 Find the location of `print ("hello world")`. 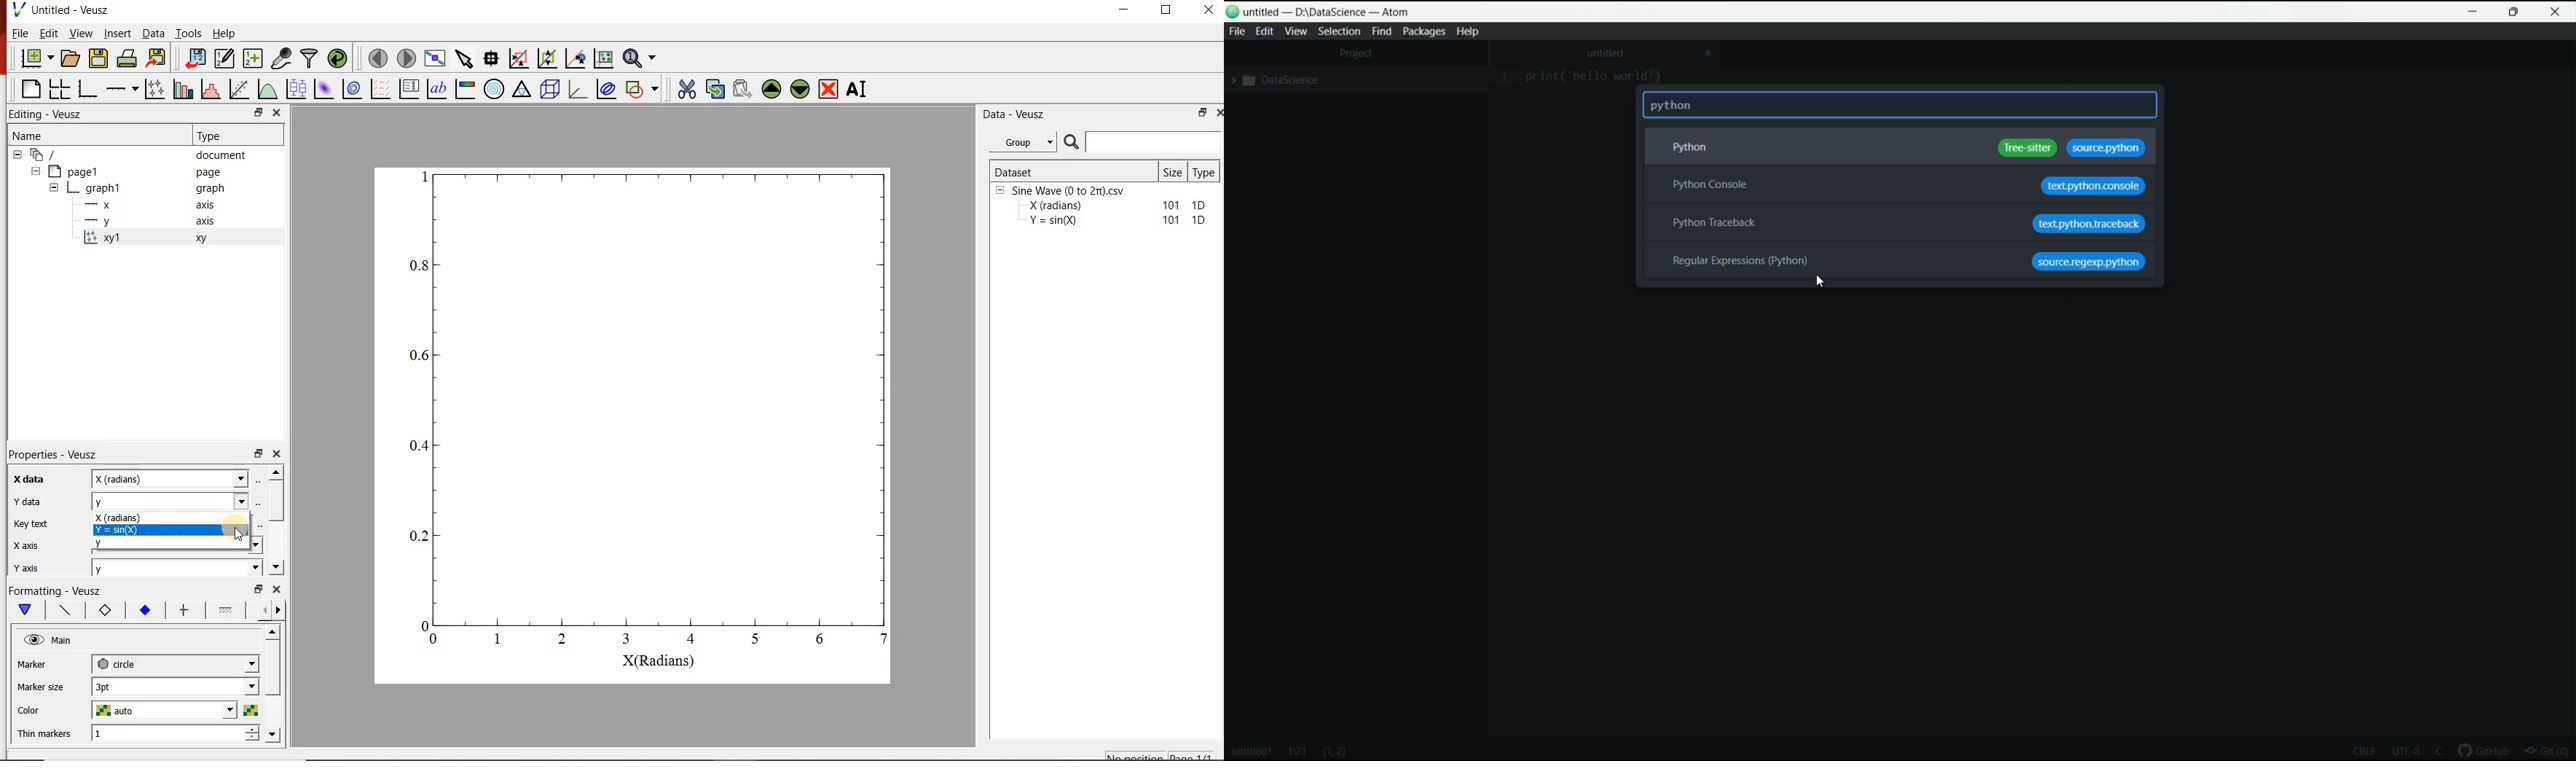

print ("hello world") is located at coordinates (1597, 78).